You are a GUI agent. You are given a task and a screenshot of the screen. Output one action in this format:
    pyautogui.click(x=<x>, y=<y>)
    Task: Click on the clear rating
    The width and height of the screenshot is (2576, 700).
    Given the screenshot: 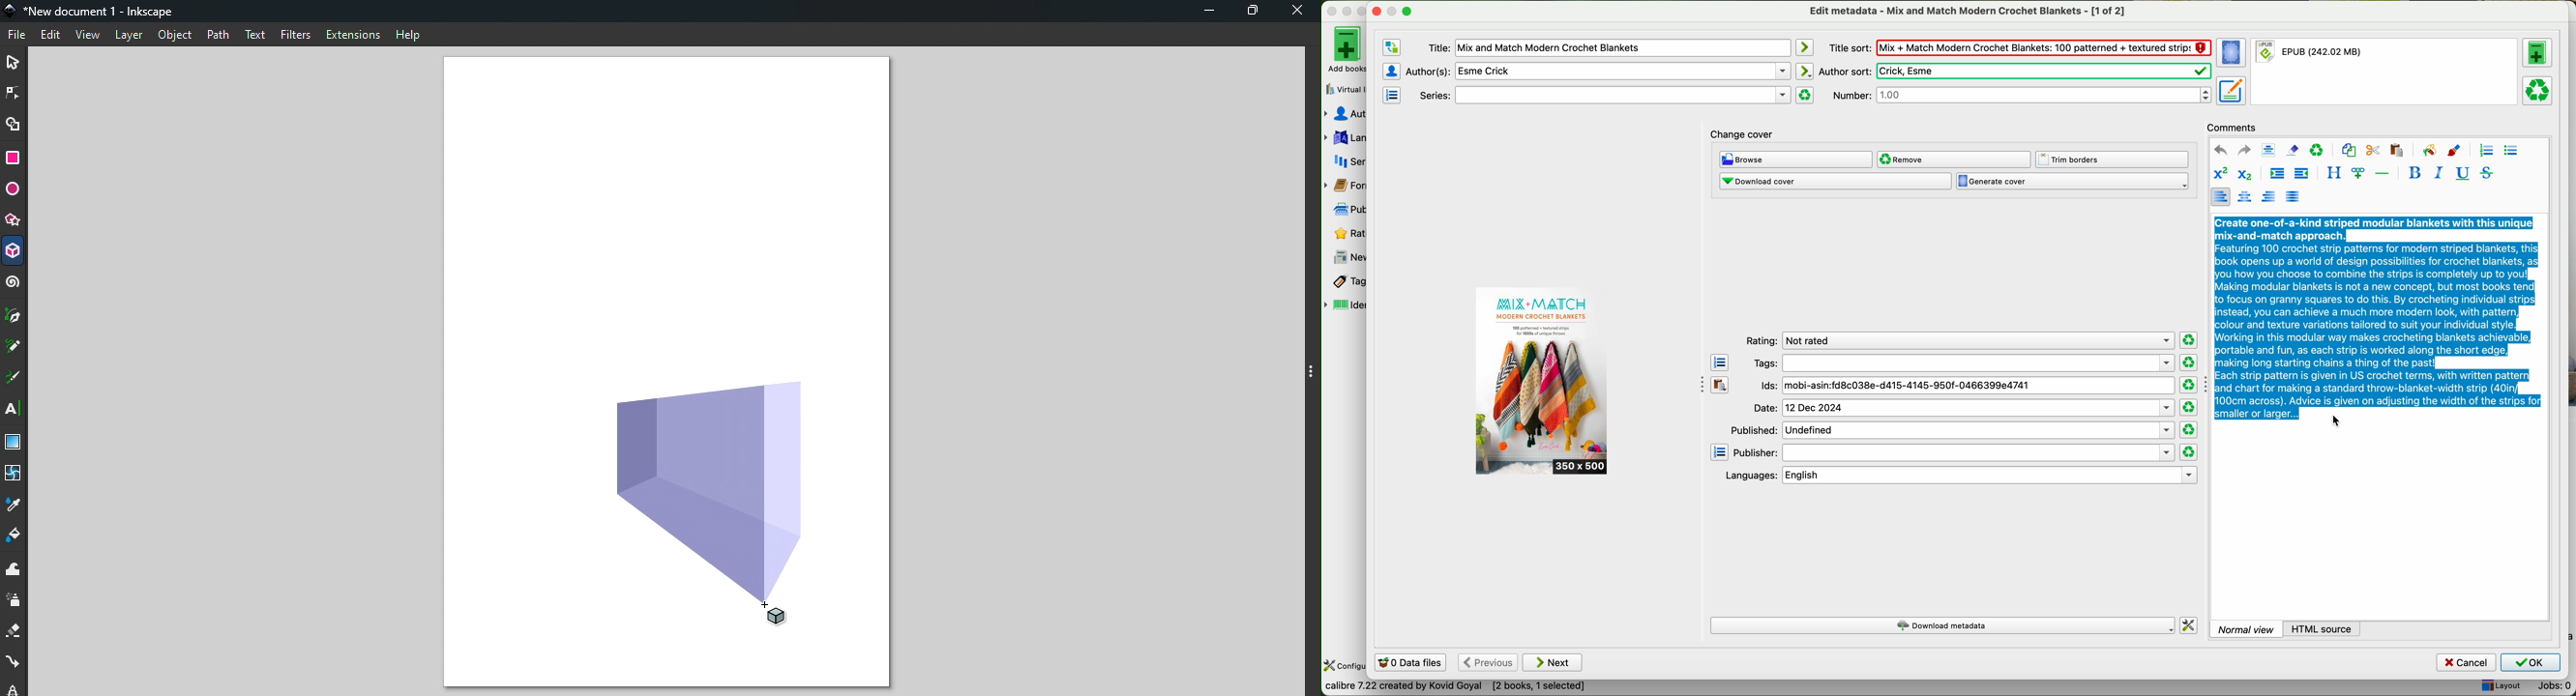 What is the action you would take?
    pyautogui.click(x=2189, y=453)
    